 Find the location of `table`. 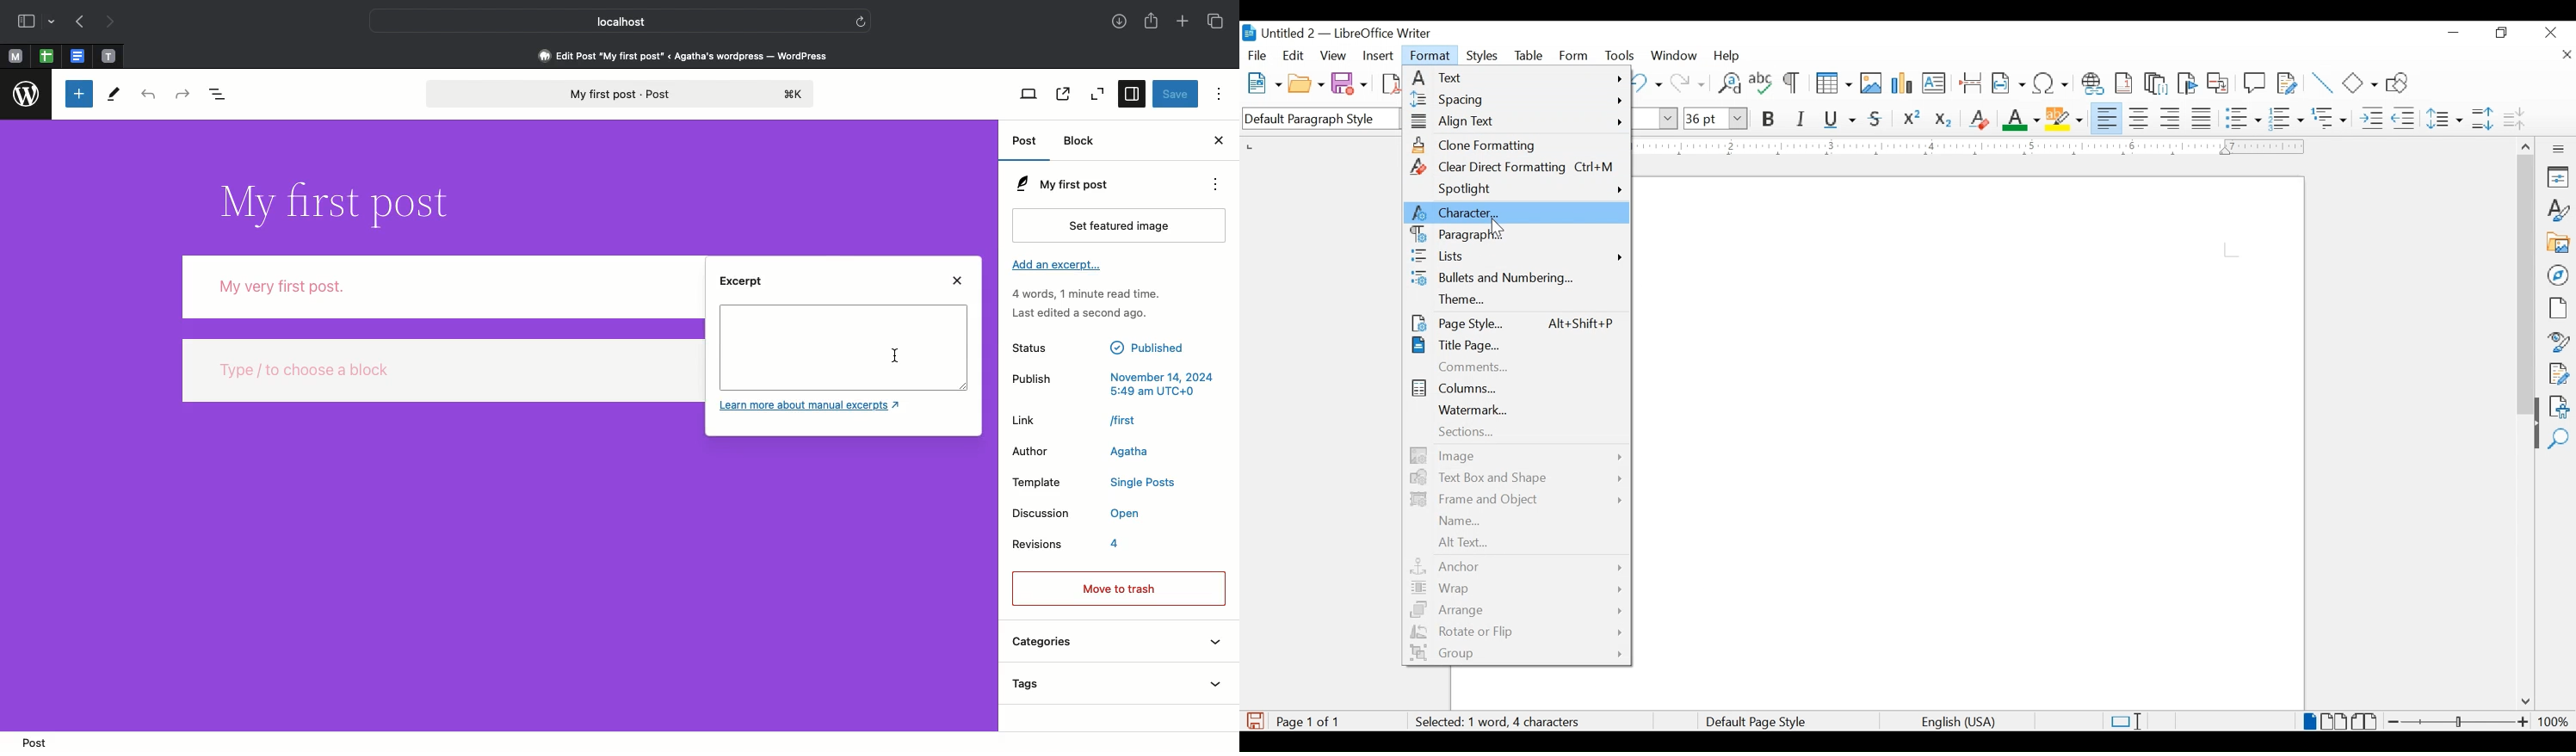

table is located at coordinates (1529, 56).